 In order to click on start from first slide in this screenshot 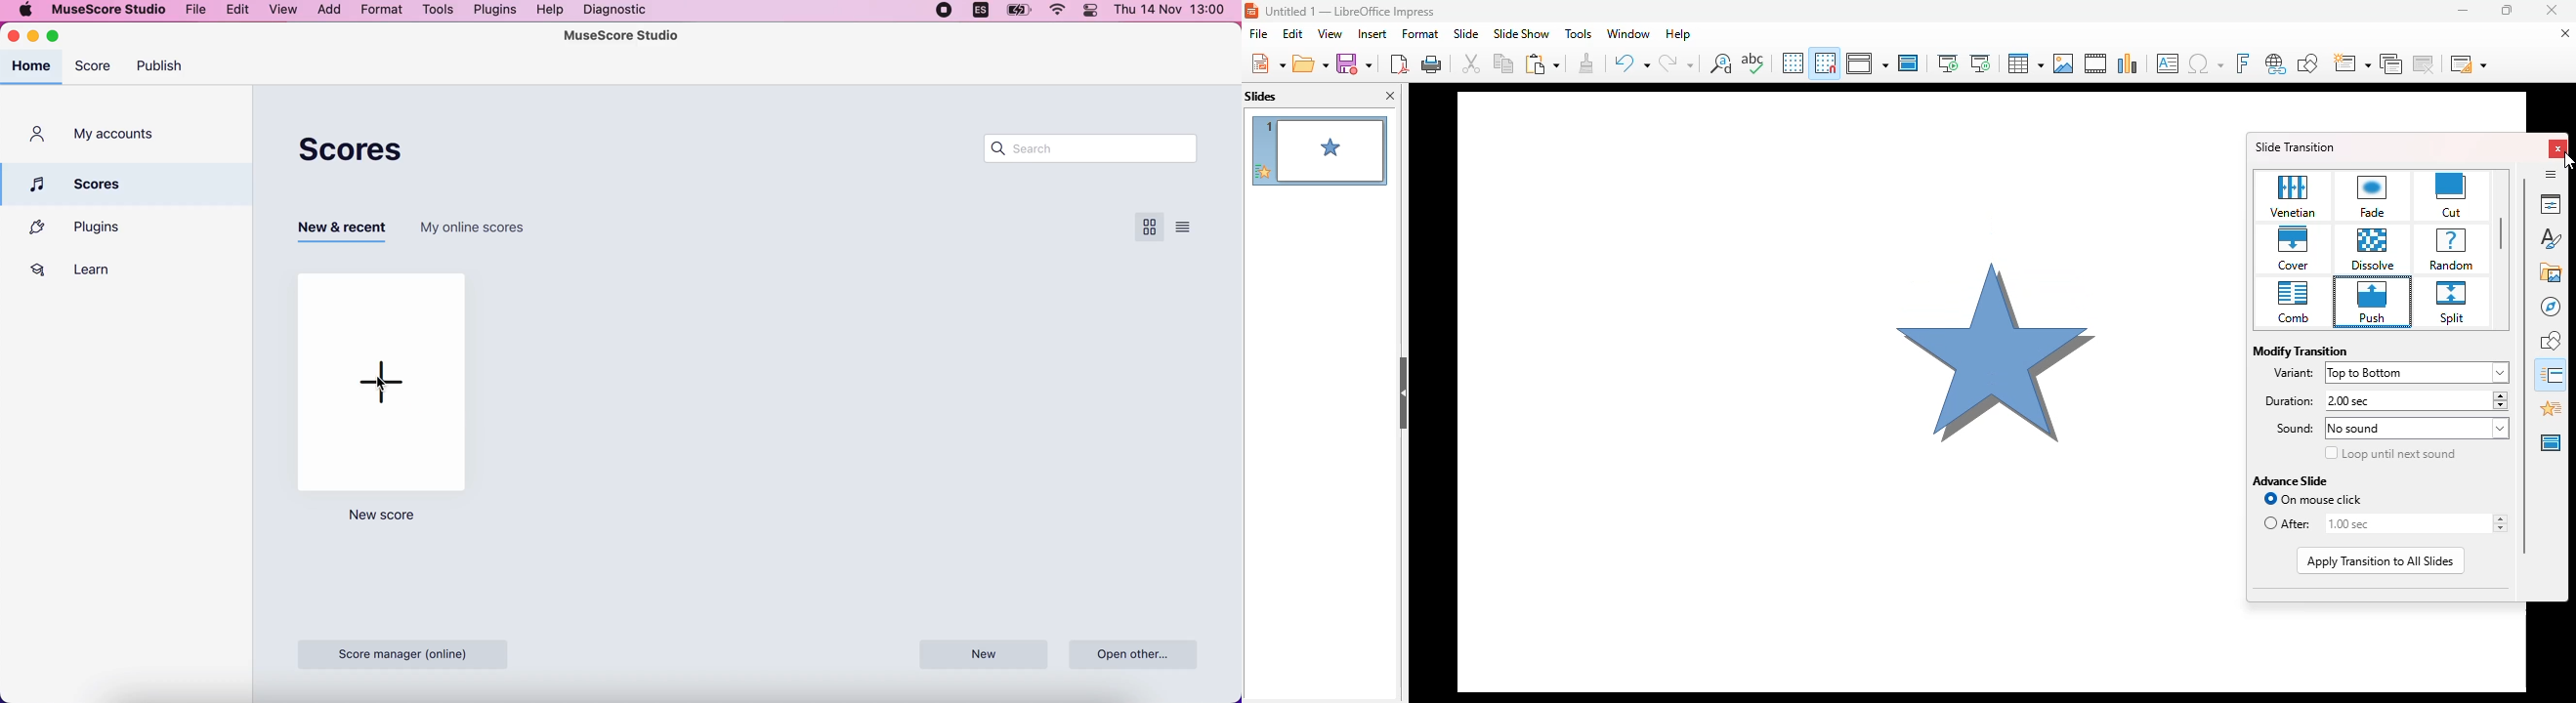, I will do `click(1949, 63)`.